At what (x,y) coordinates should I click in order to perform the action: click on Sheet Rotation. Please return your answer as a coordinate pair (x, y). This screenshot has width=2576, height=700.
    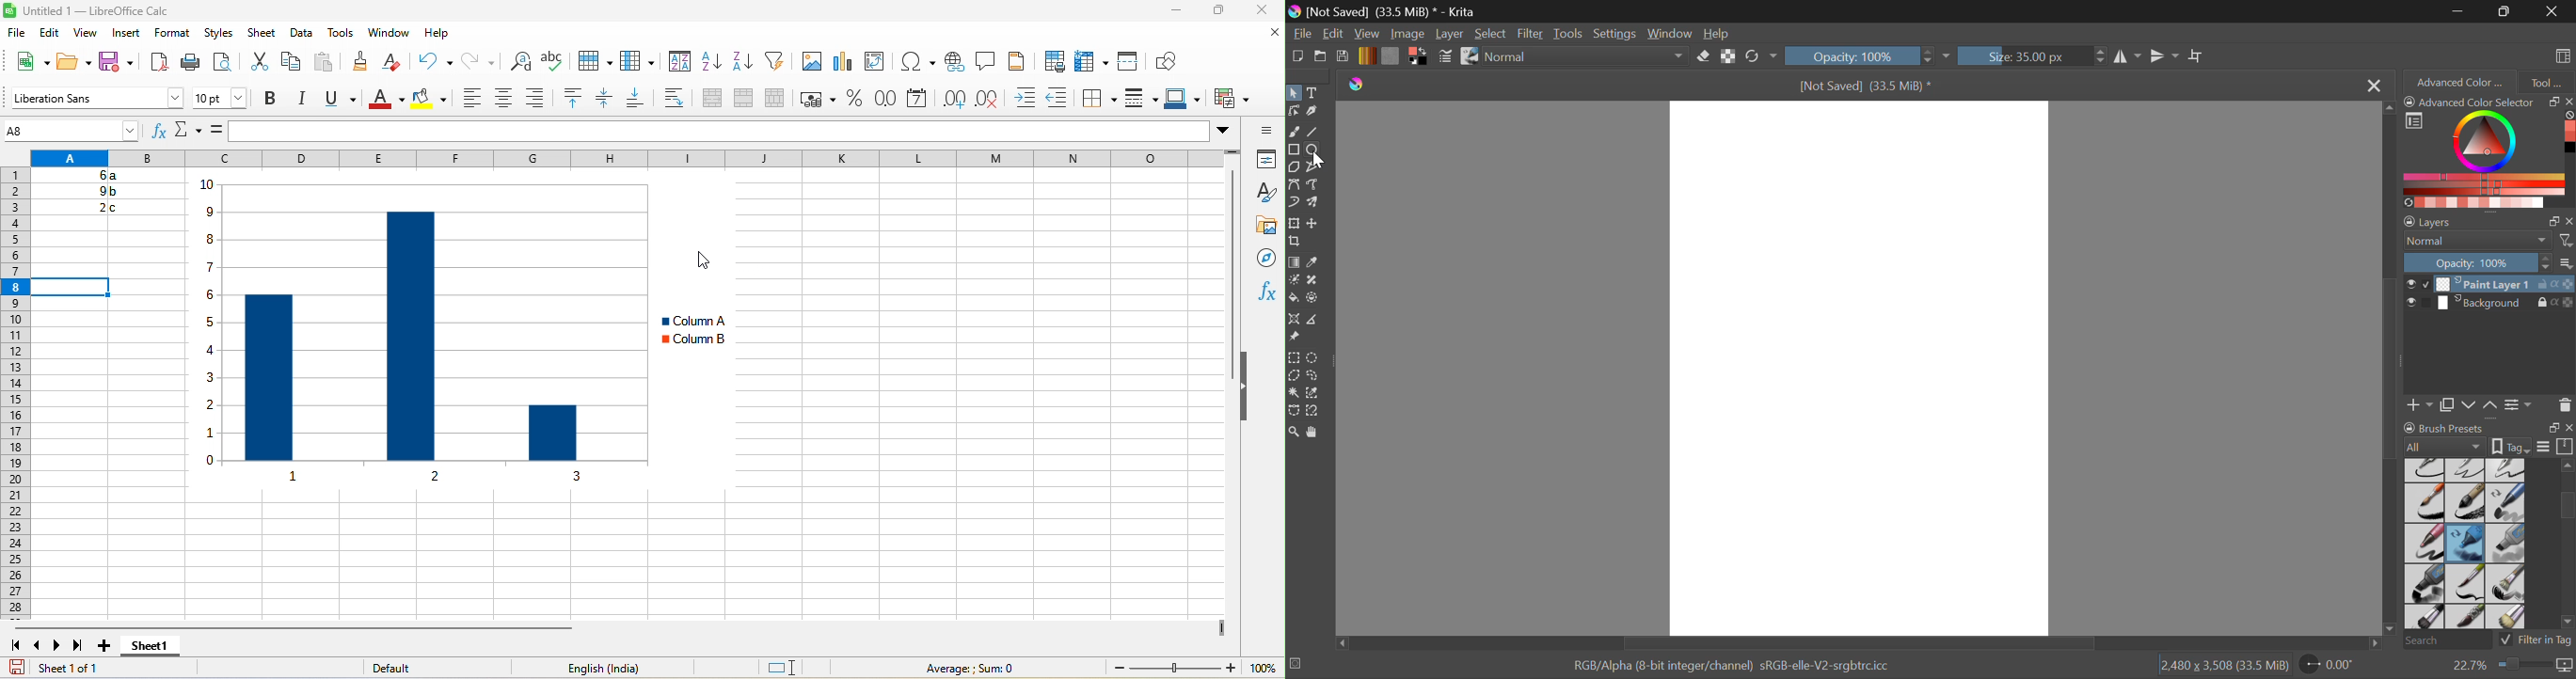
    Looking at the image, I should click on (2334, 665).